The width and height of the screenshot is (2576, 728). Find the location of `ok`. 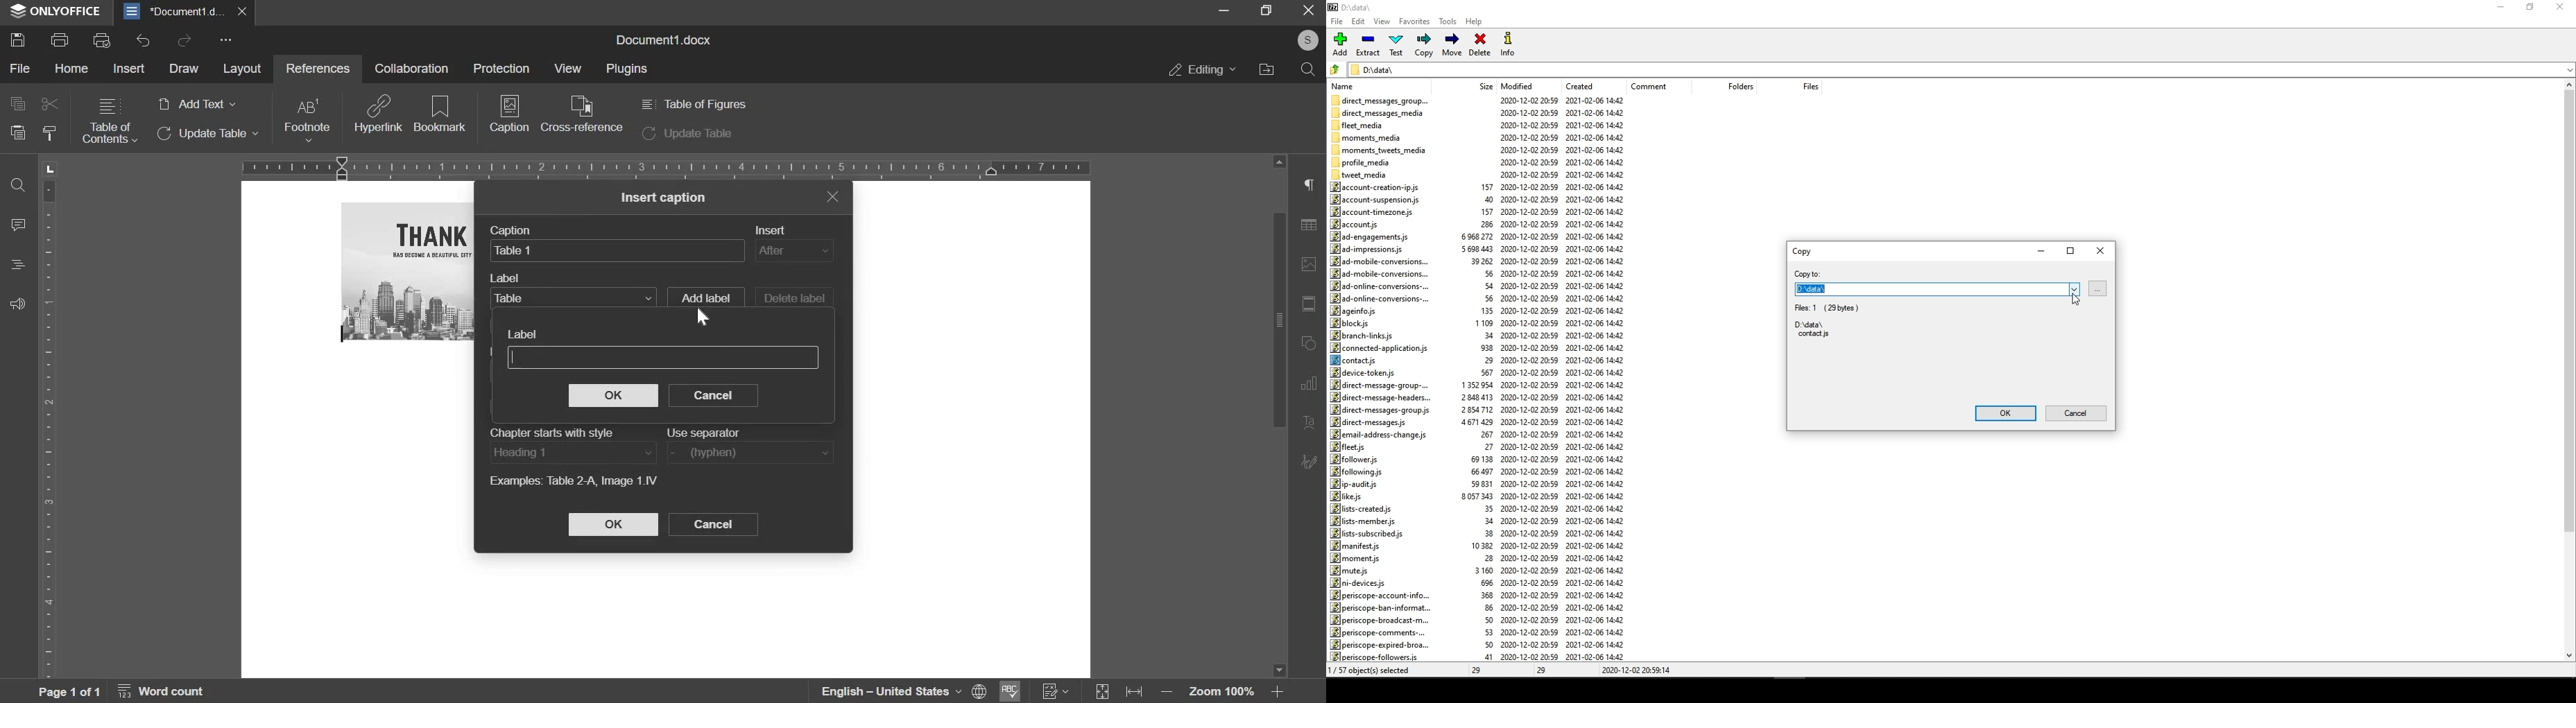

ok is located at coordinates (613, 524).